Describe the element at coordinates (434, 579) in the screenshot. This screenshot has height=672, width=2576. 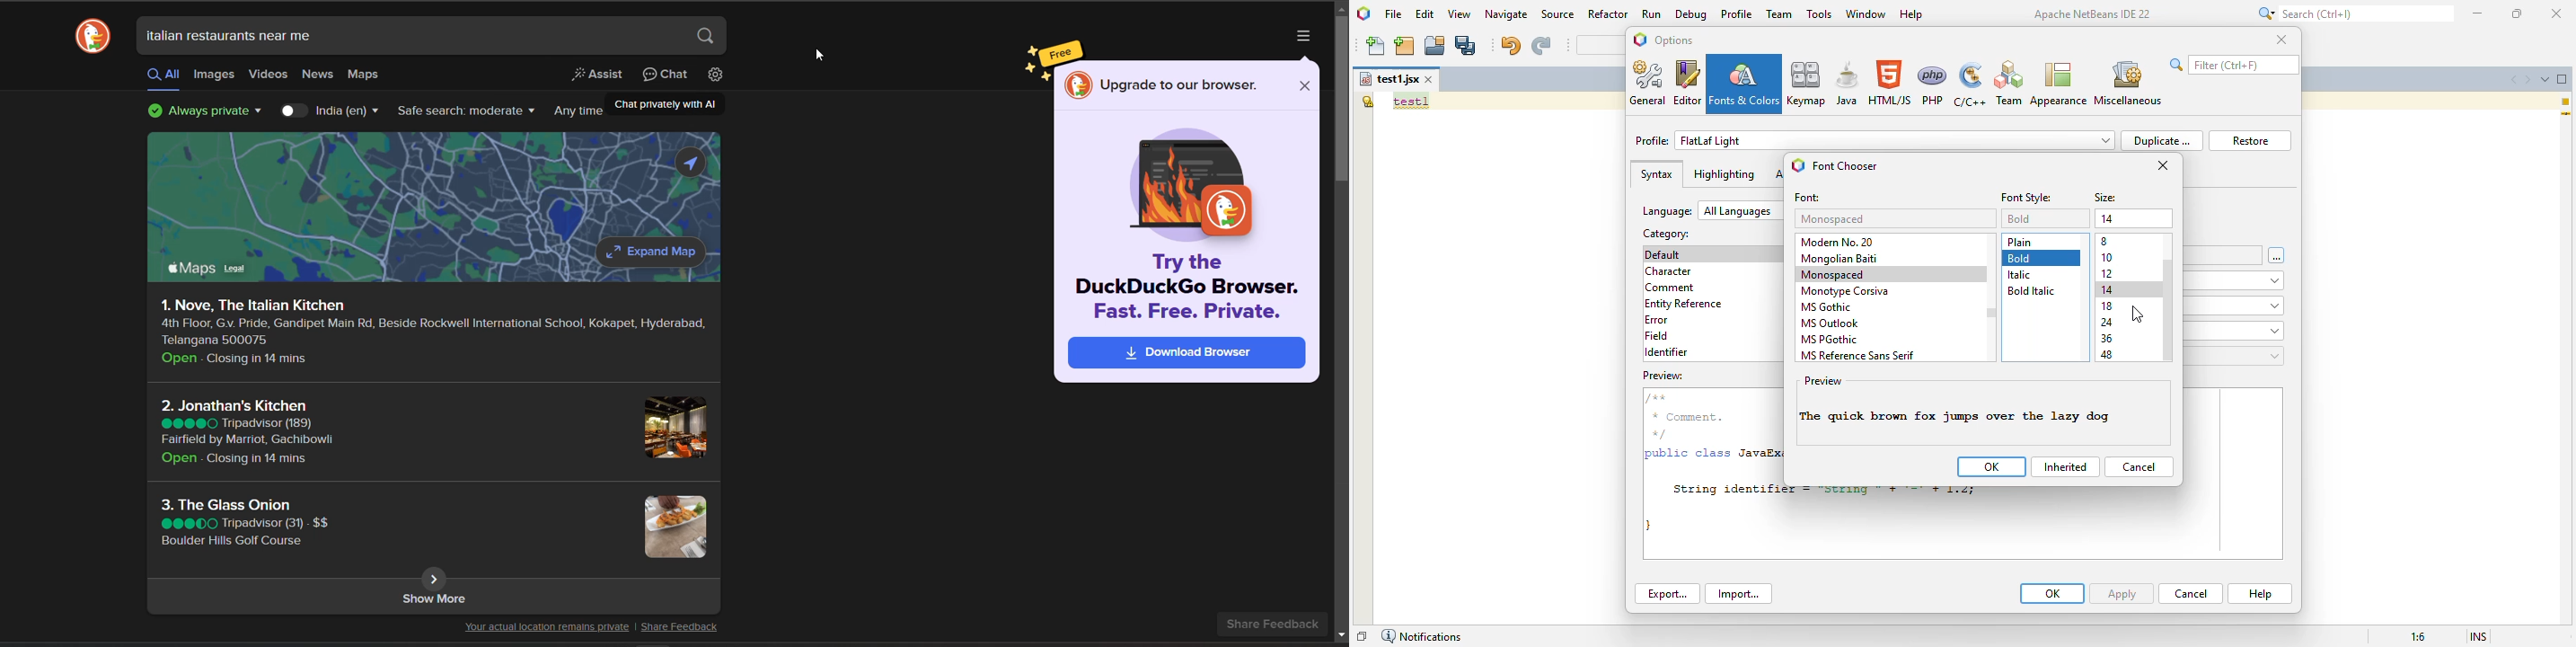
I see `show more button` at that location.